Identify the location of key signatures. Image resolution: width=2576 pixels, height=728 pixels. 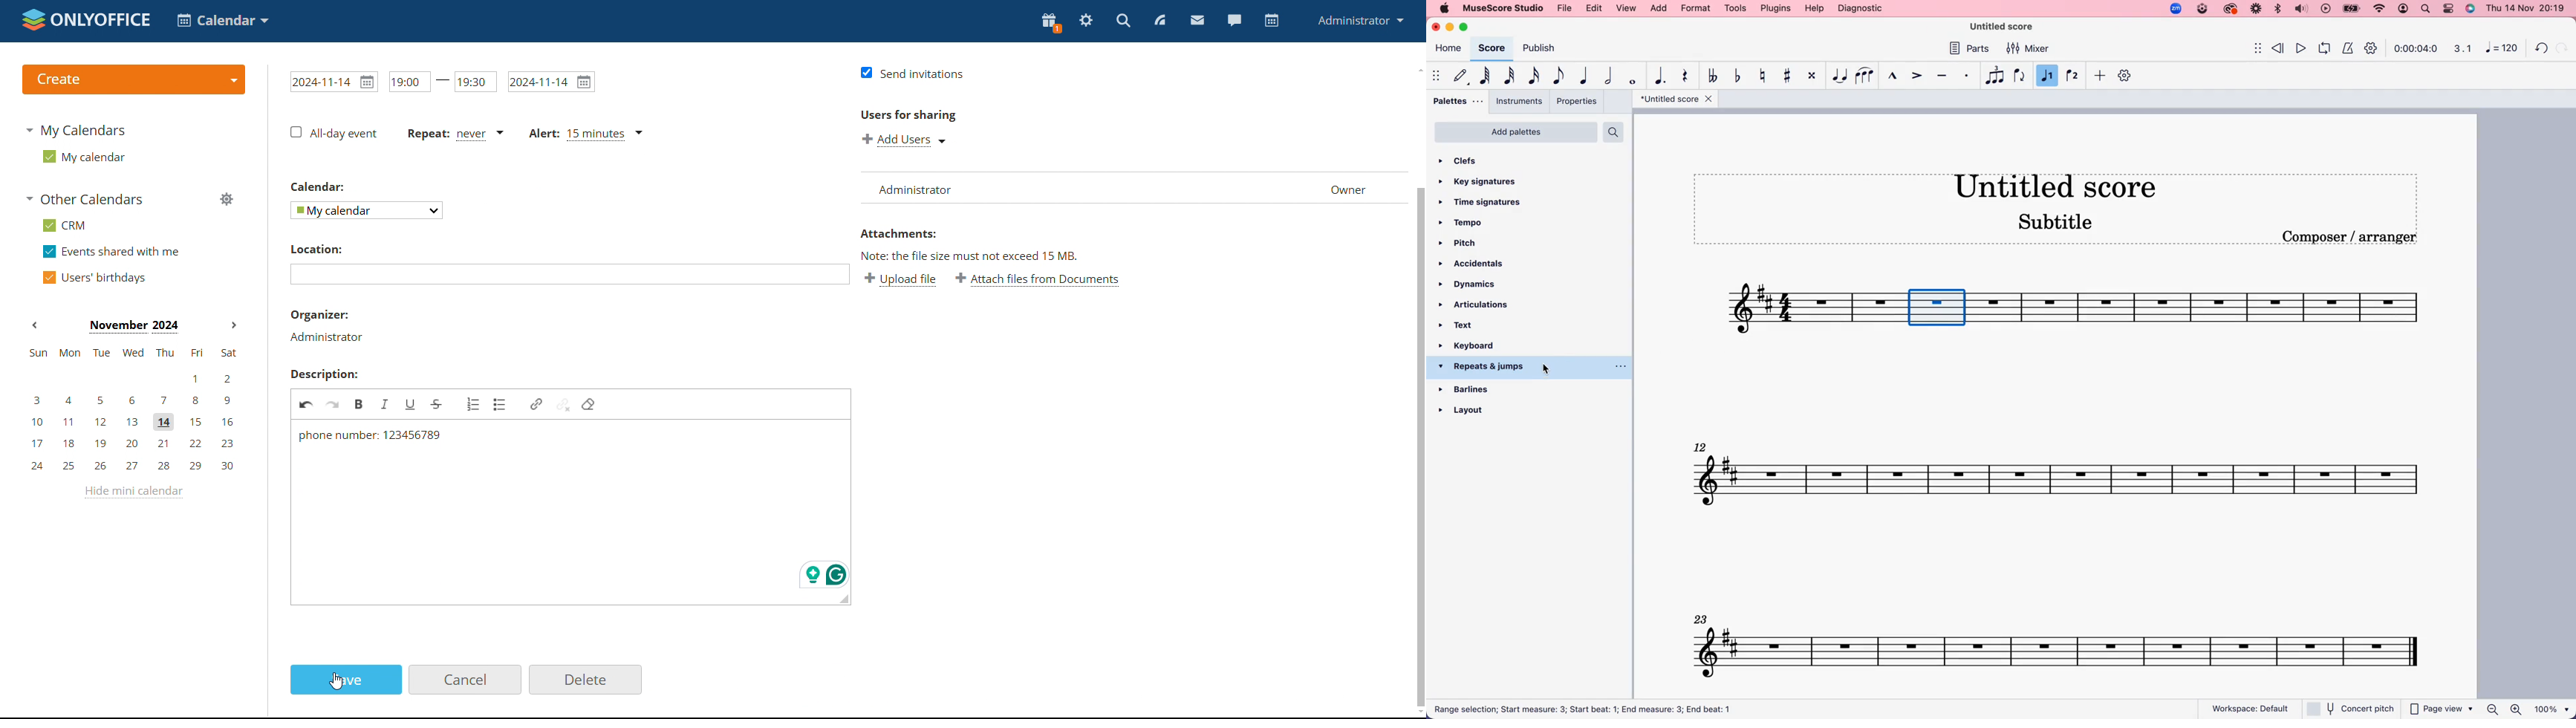
(1485, 182).